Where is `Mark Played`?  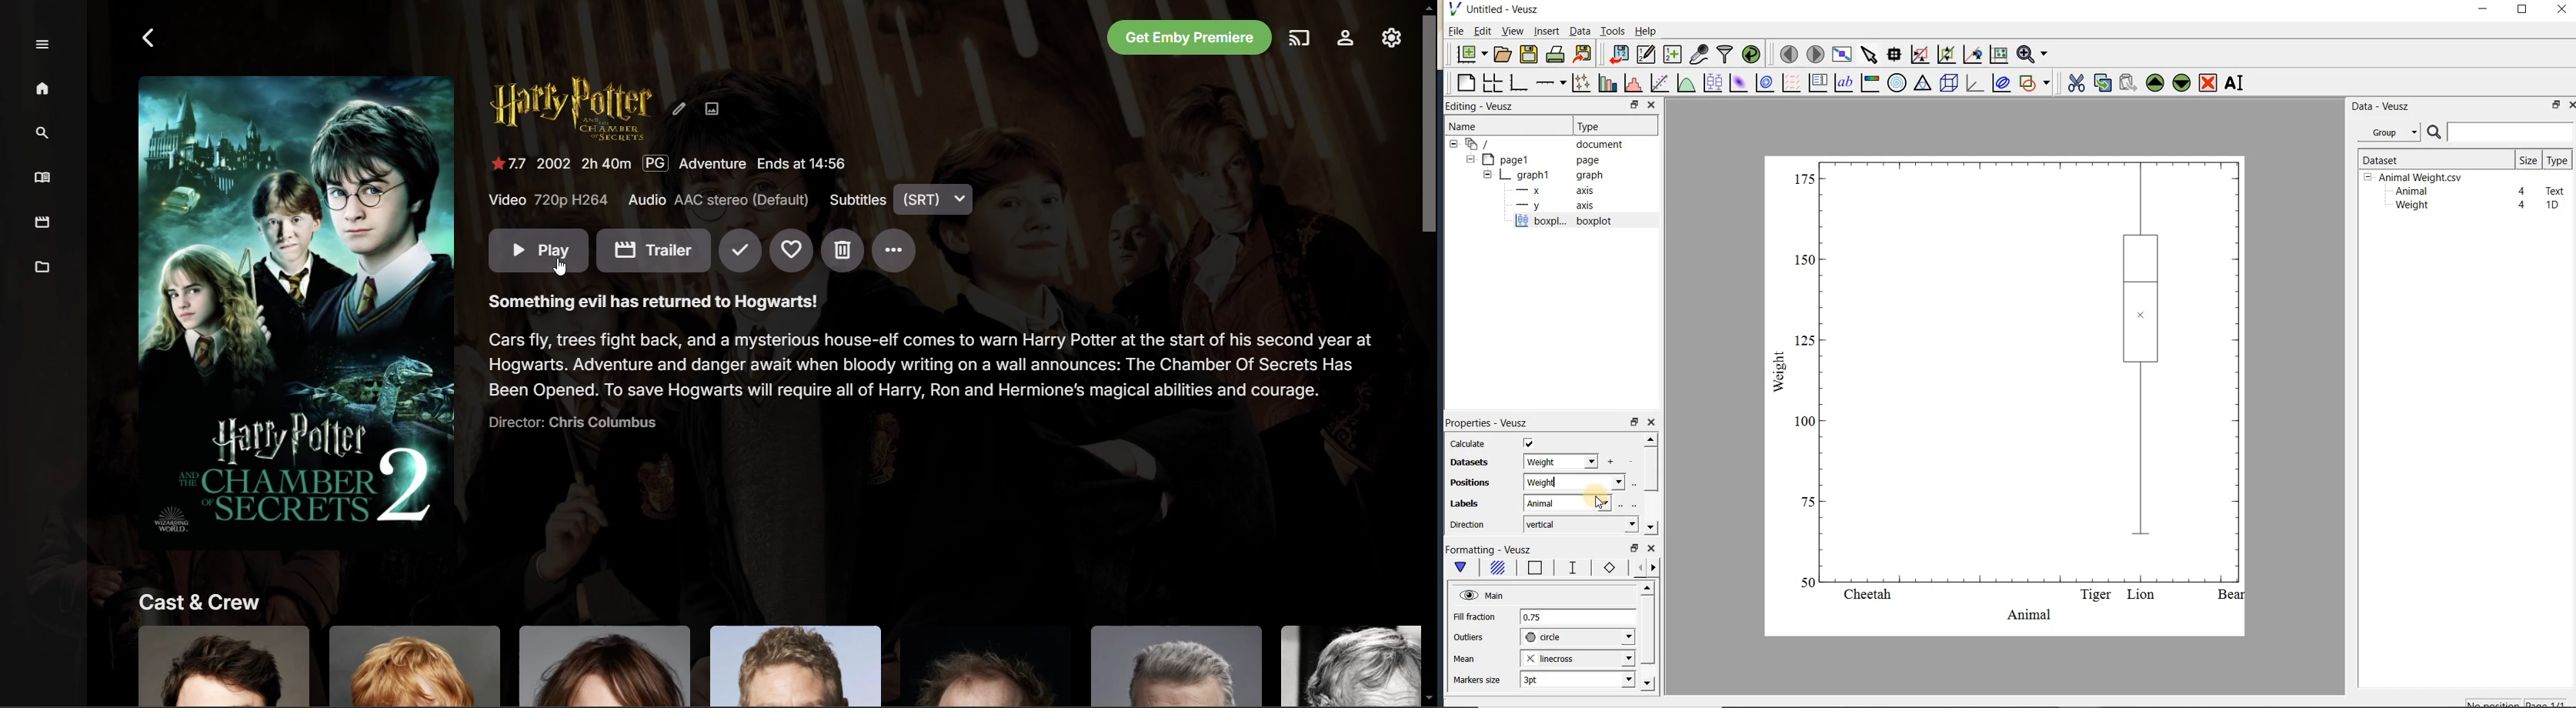
Mark Played is located at coordinates (740, 252).